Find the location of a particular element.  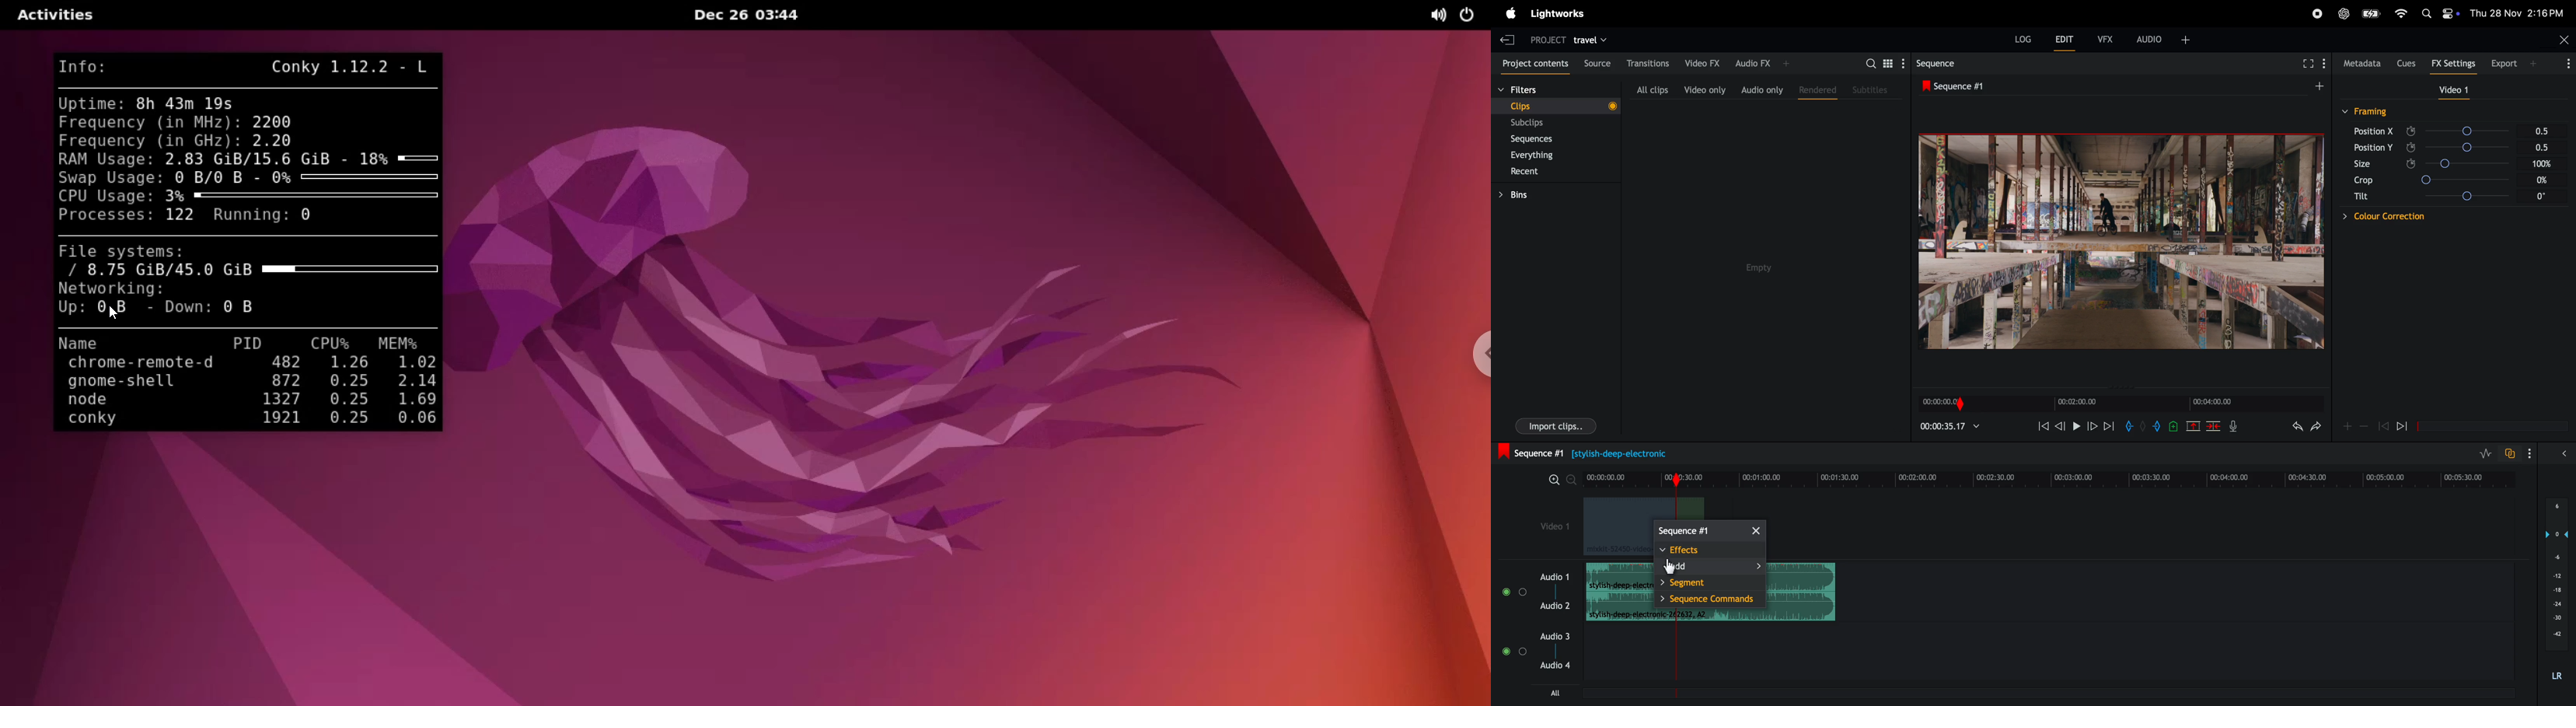

time frame is located at coordinates (2045, 480).